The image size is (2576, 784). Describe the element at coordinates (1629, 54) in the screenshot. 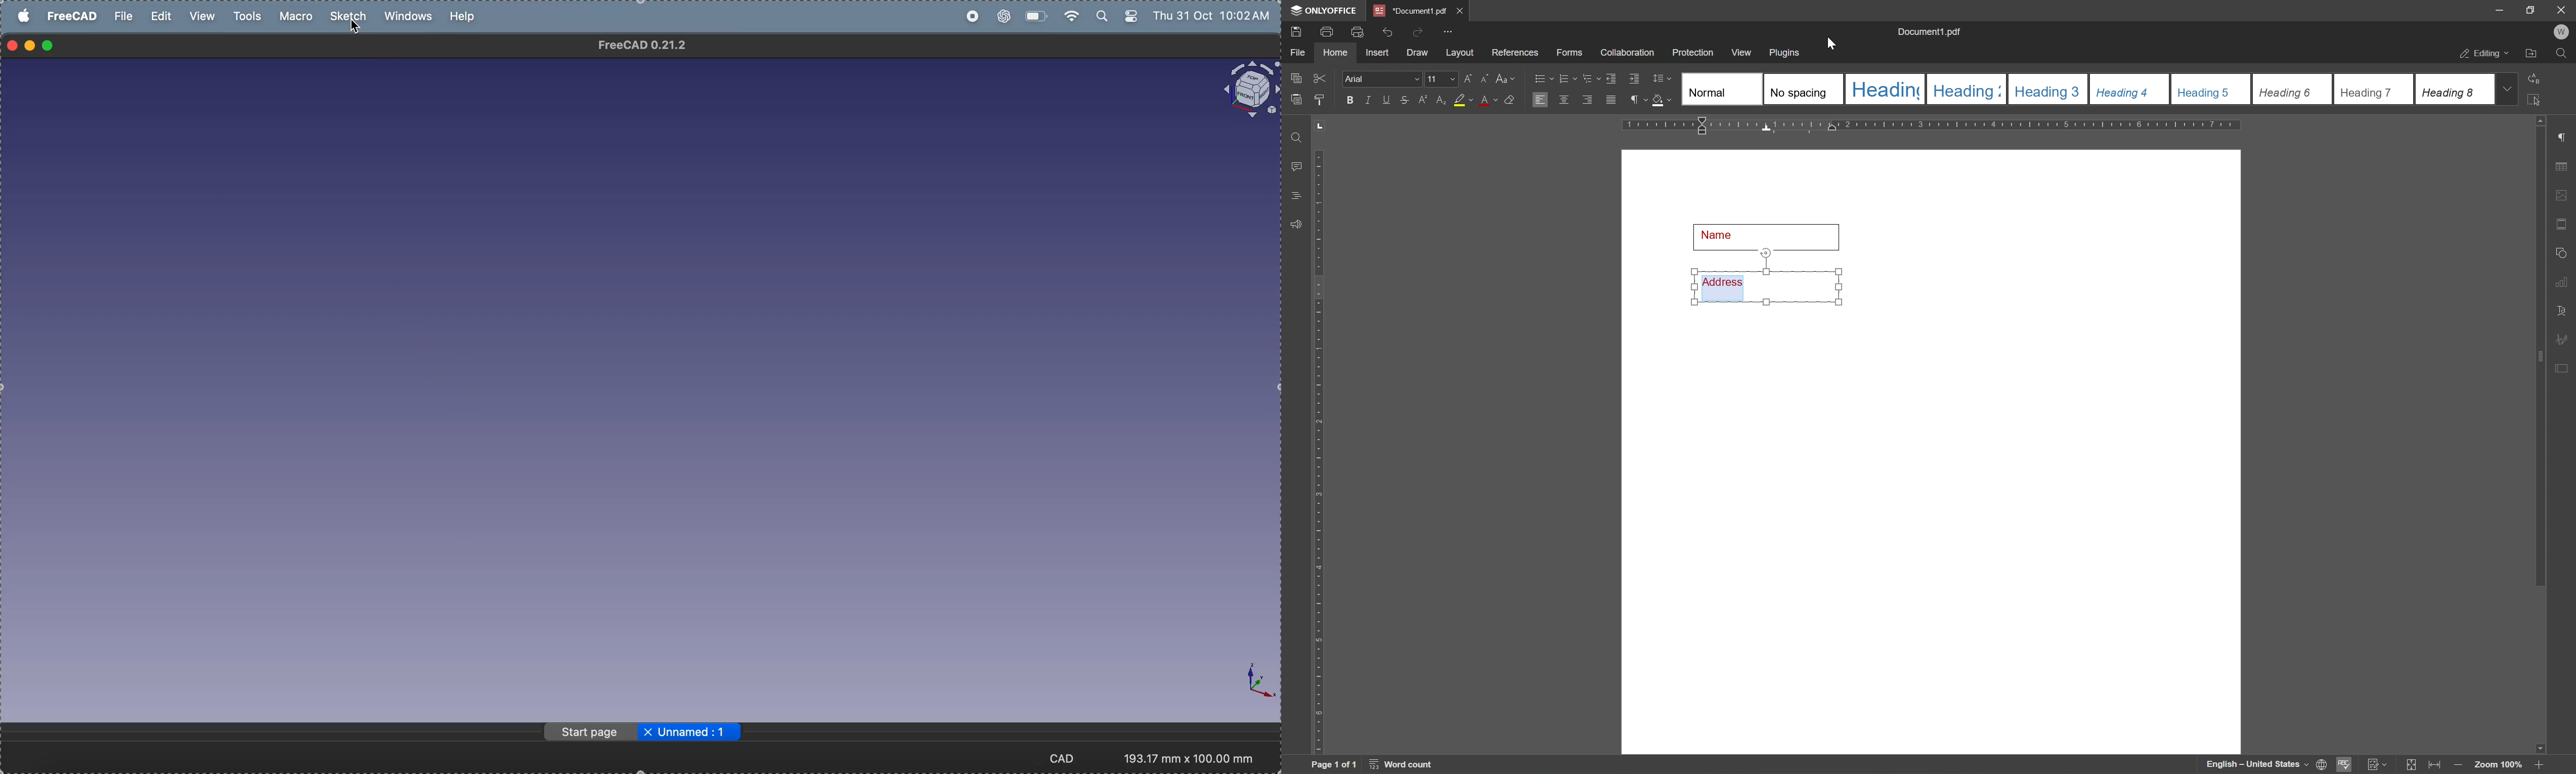

I see `collaboration` at that location.